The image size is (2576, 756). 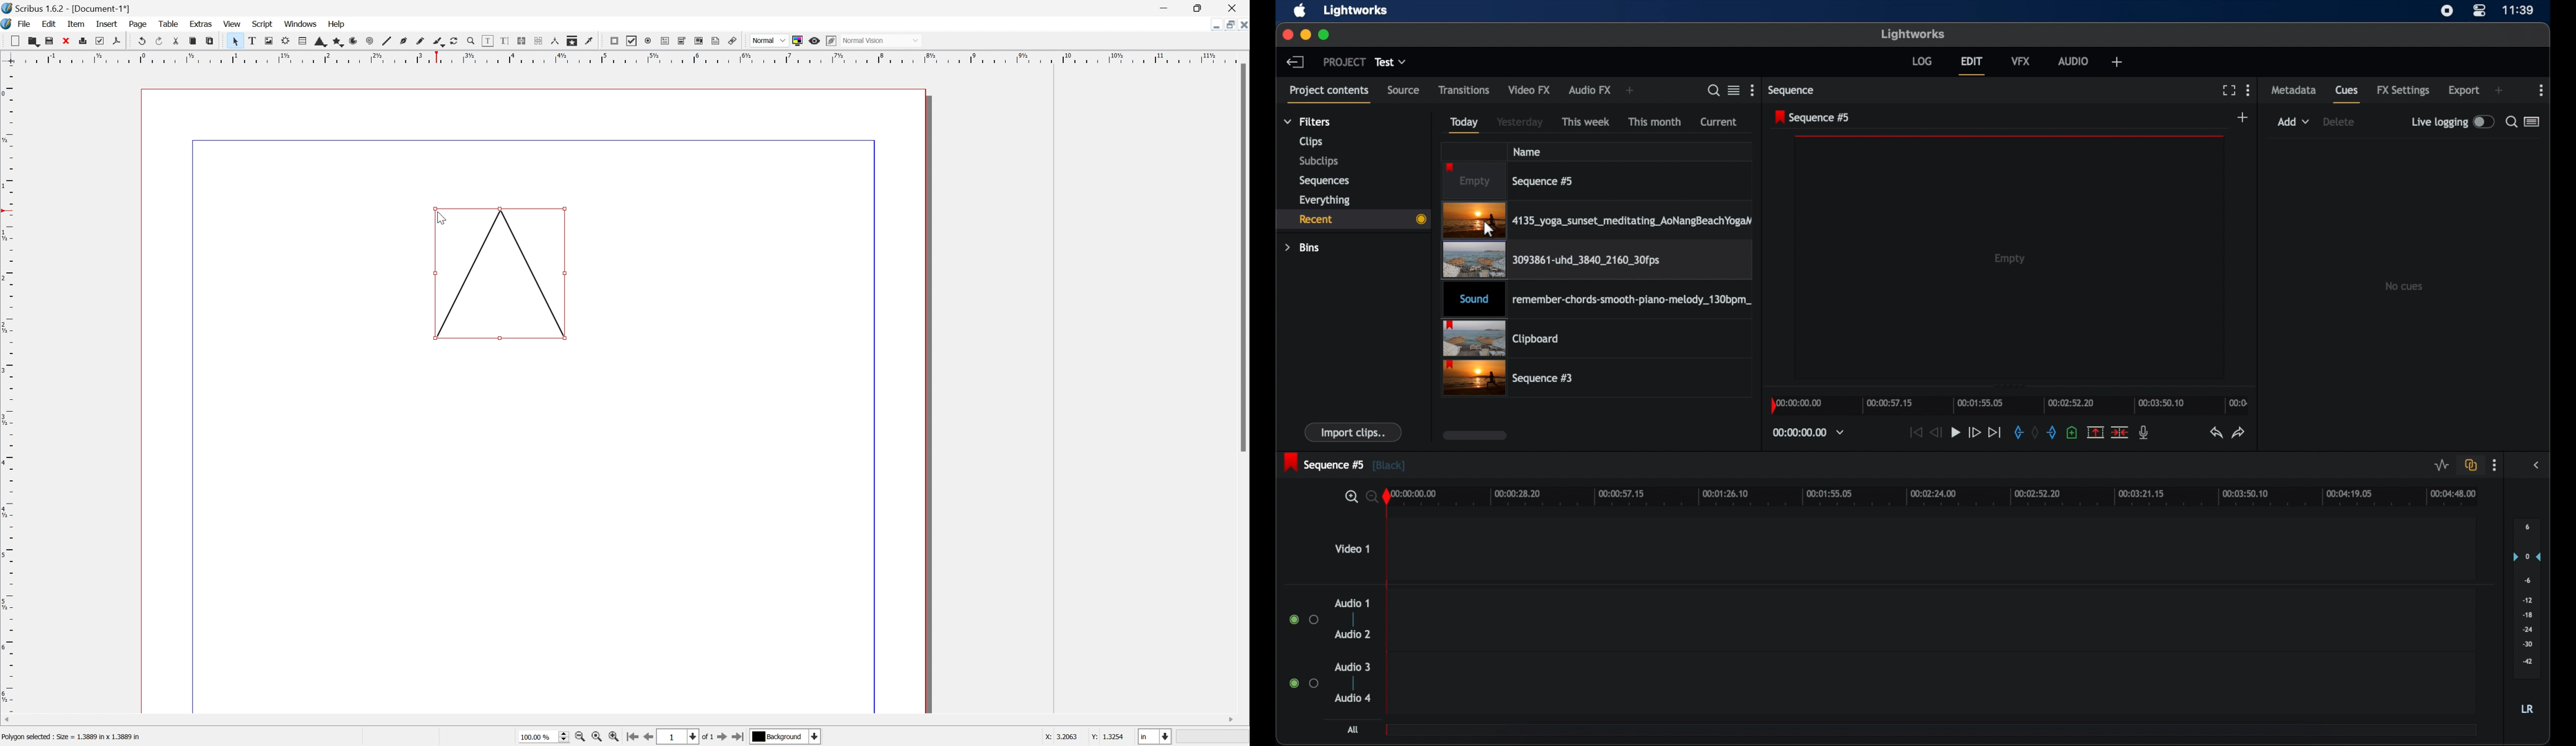 I want to click on close, so click(x=1287, y=35).